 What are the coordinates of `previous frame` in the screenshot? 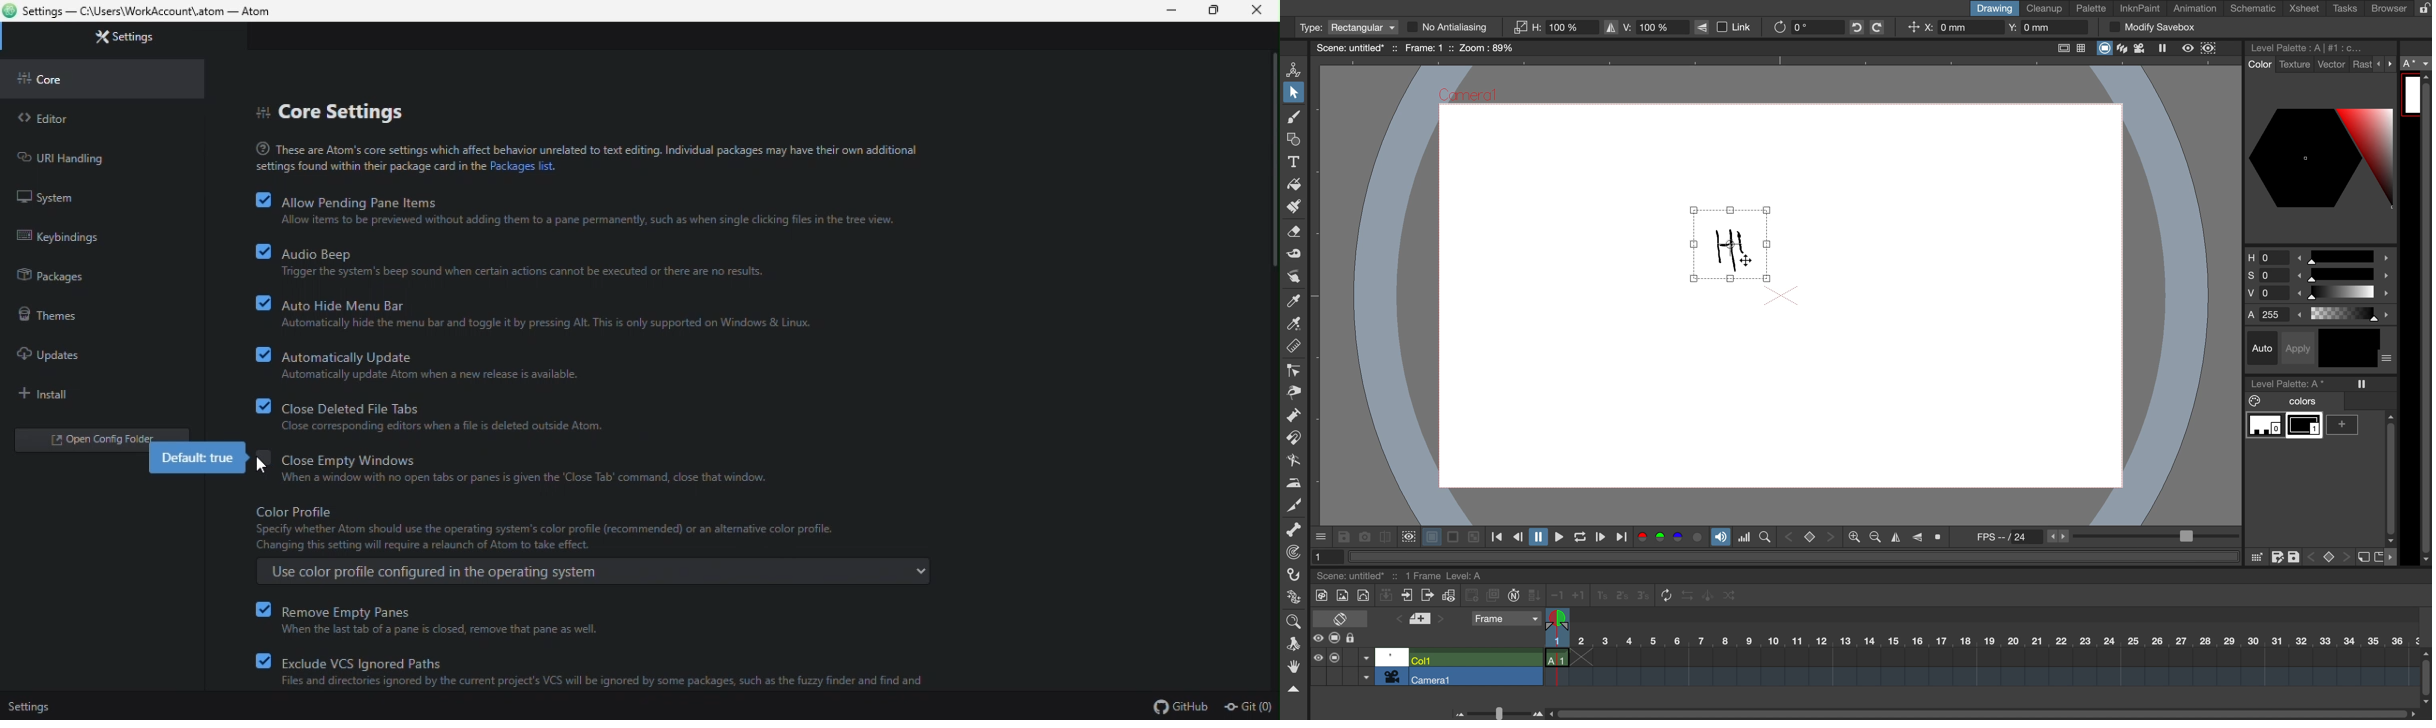 It's located at (1517, 538).